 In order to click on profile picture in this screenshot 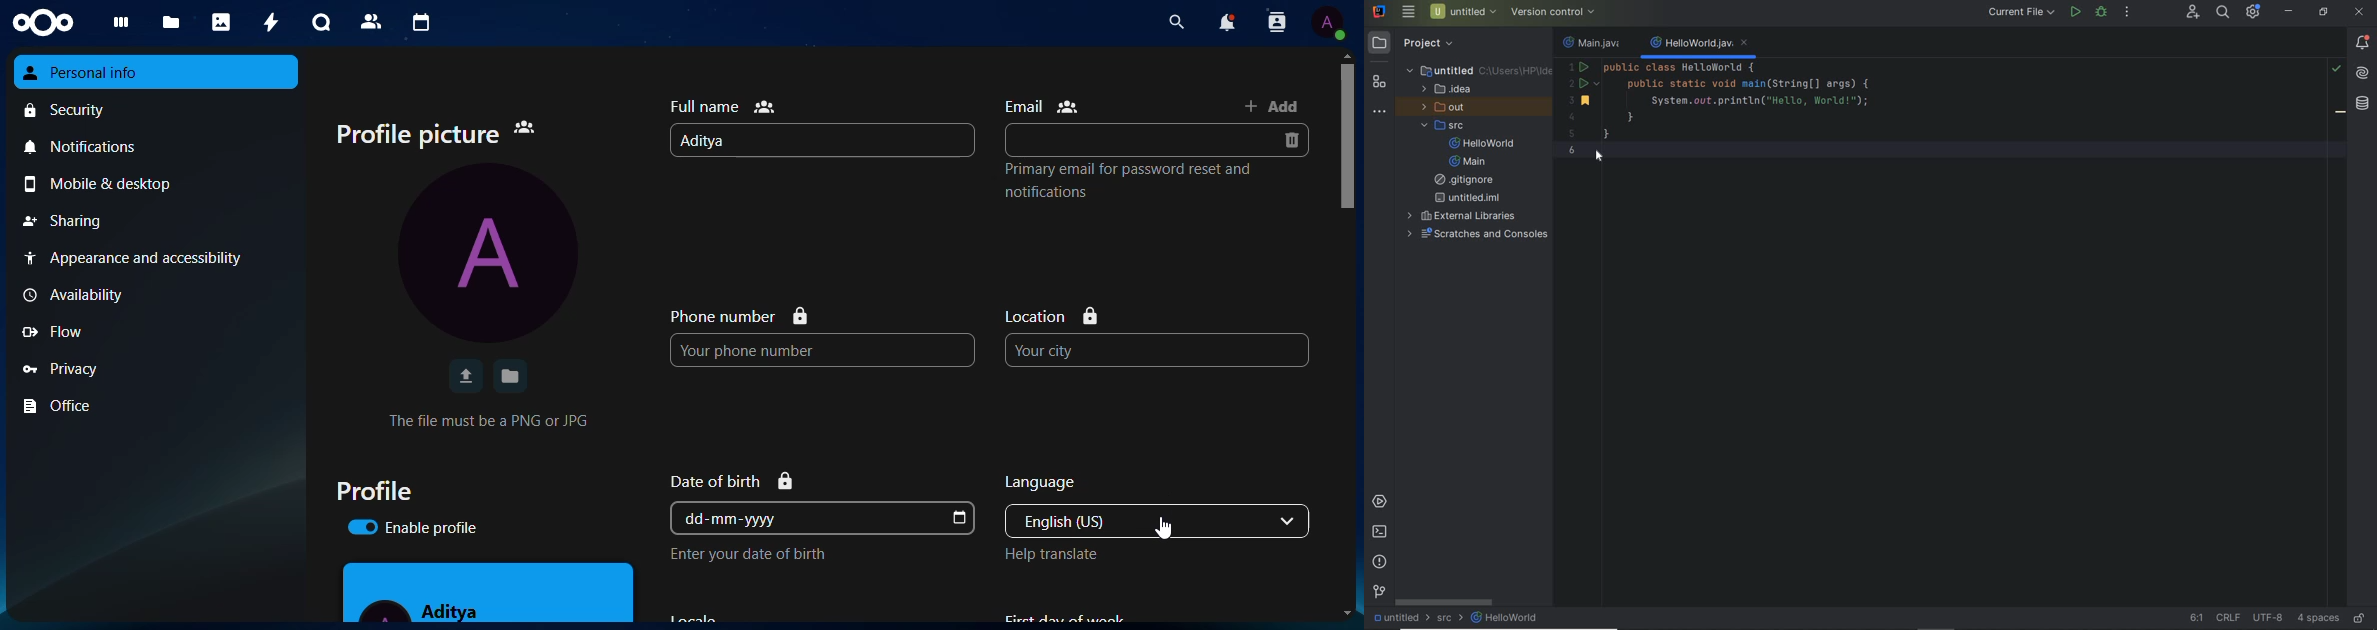, I will do `click(444, 132)`.